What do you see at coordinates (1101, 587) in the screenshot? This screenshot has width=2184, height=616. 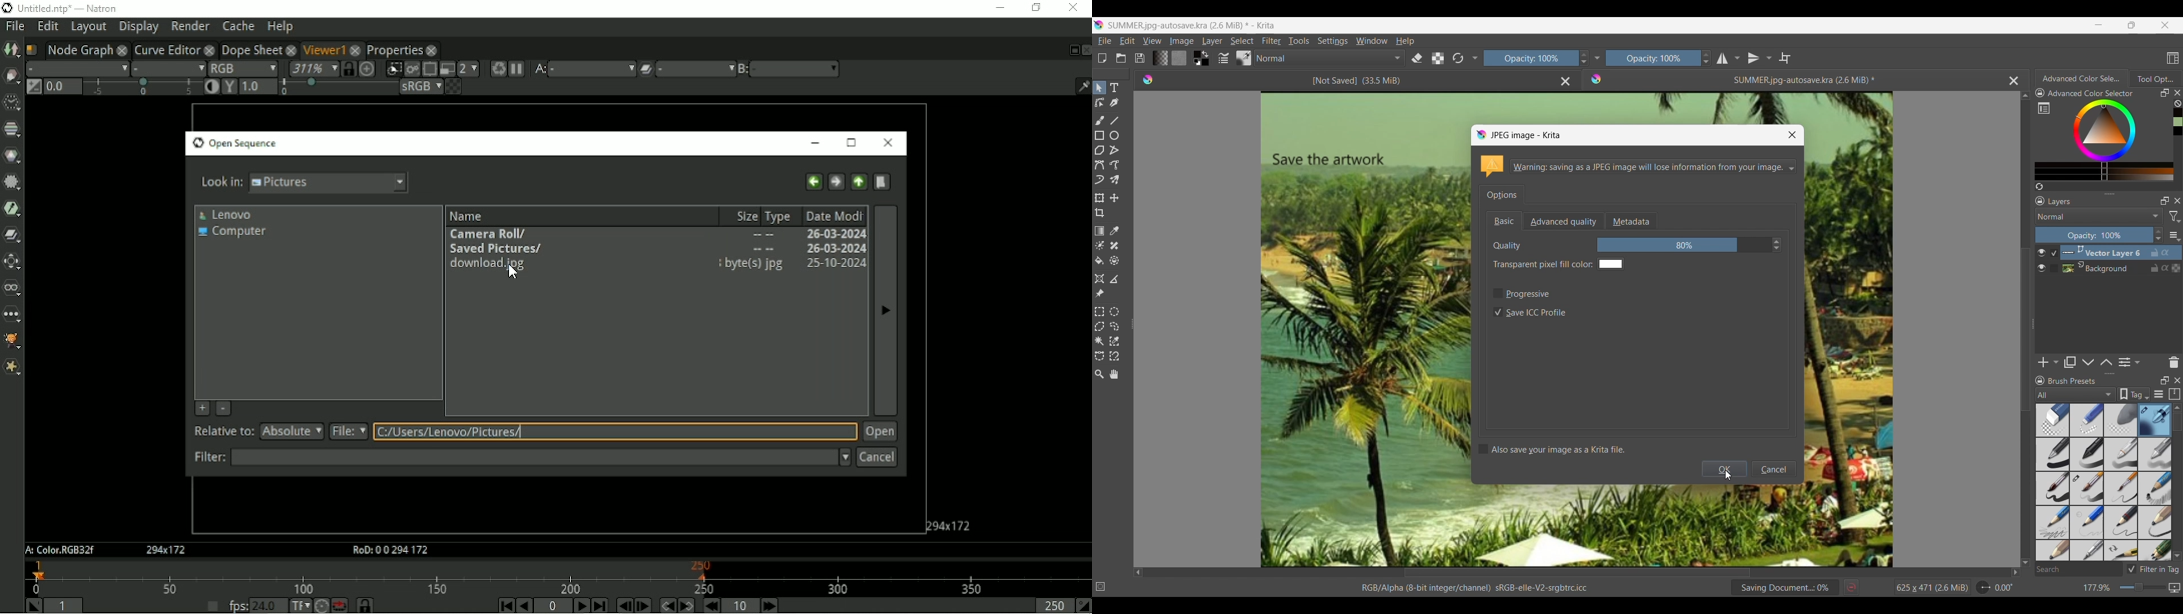 I see `No selection` at bounding box center [1101, 587].